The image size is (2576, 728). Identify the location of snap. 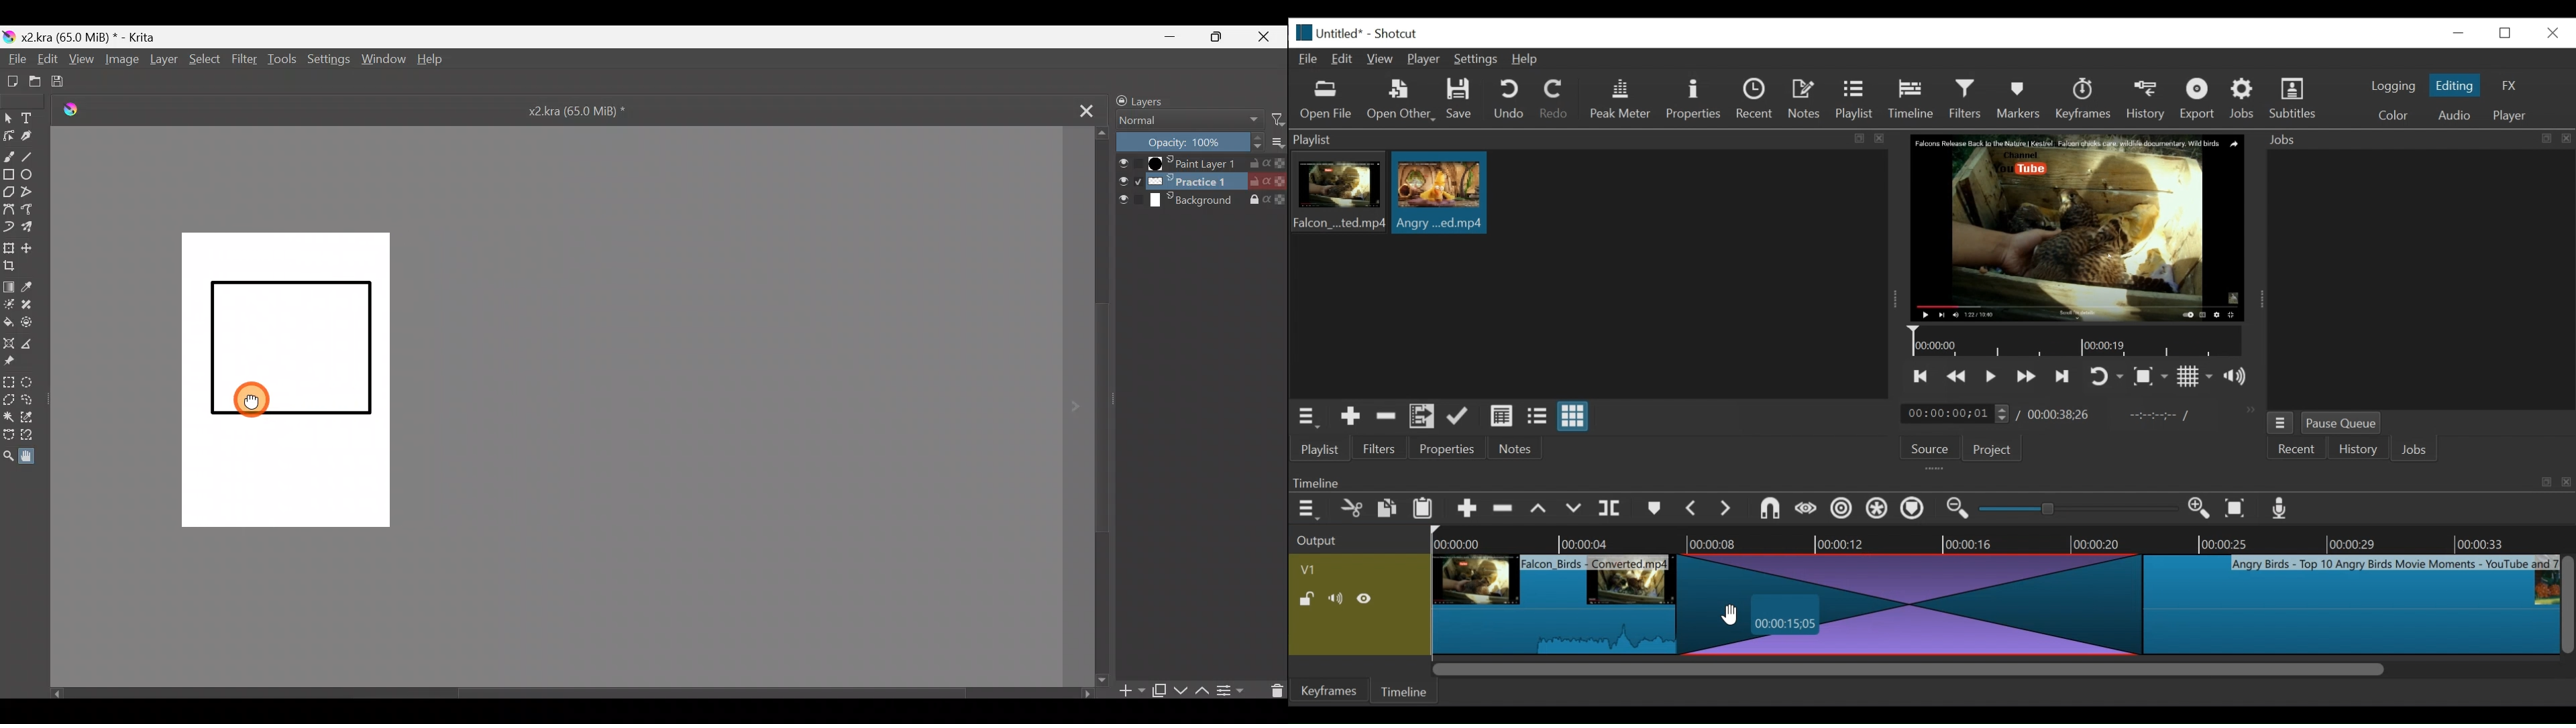
(1772, 510).